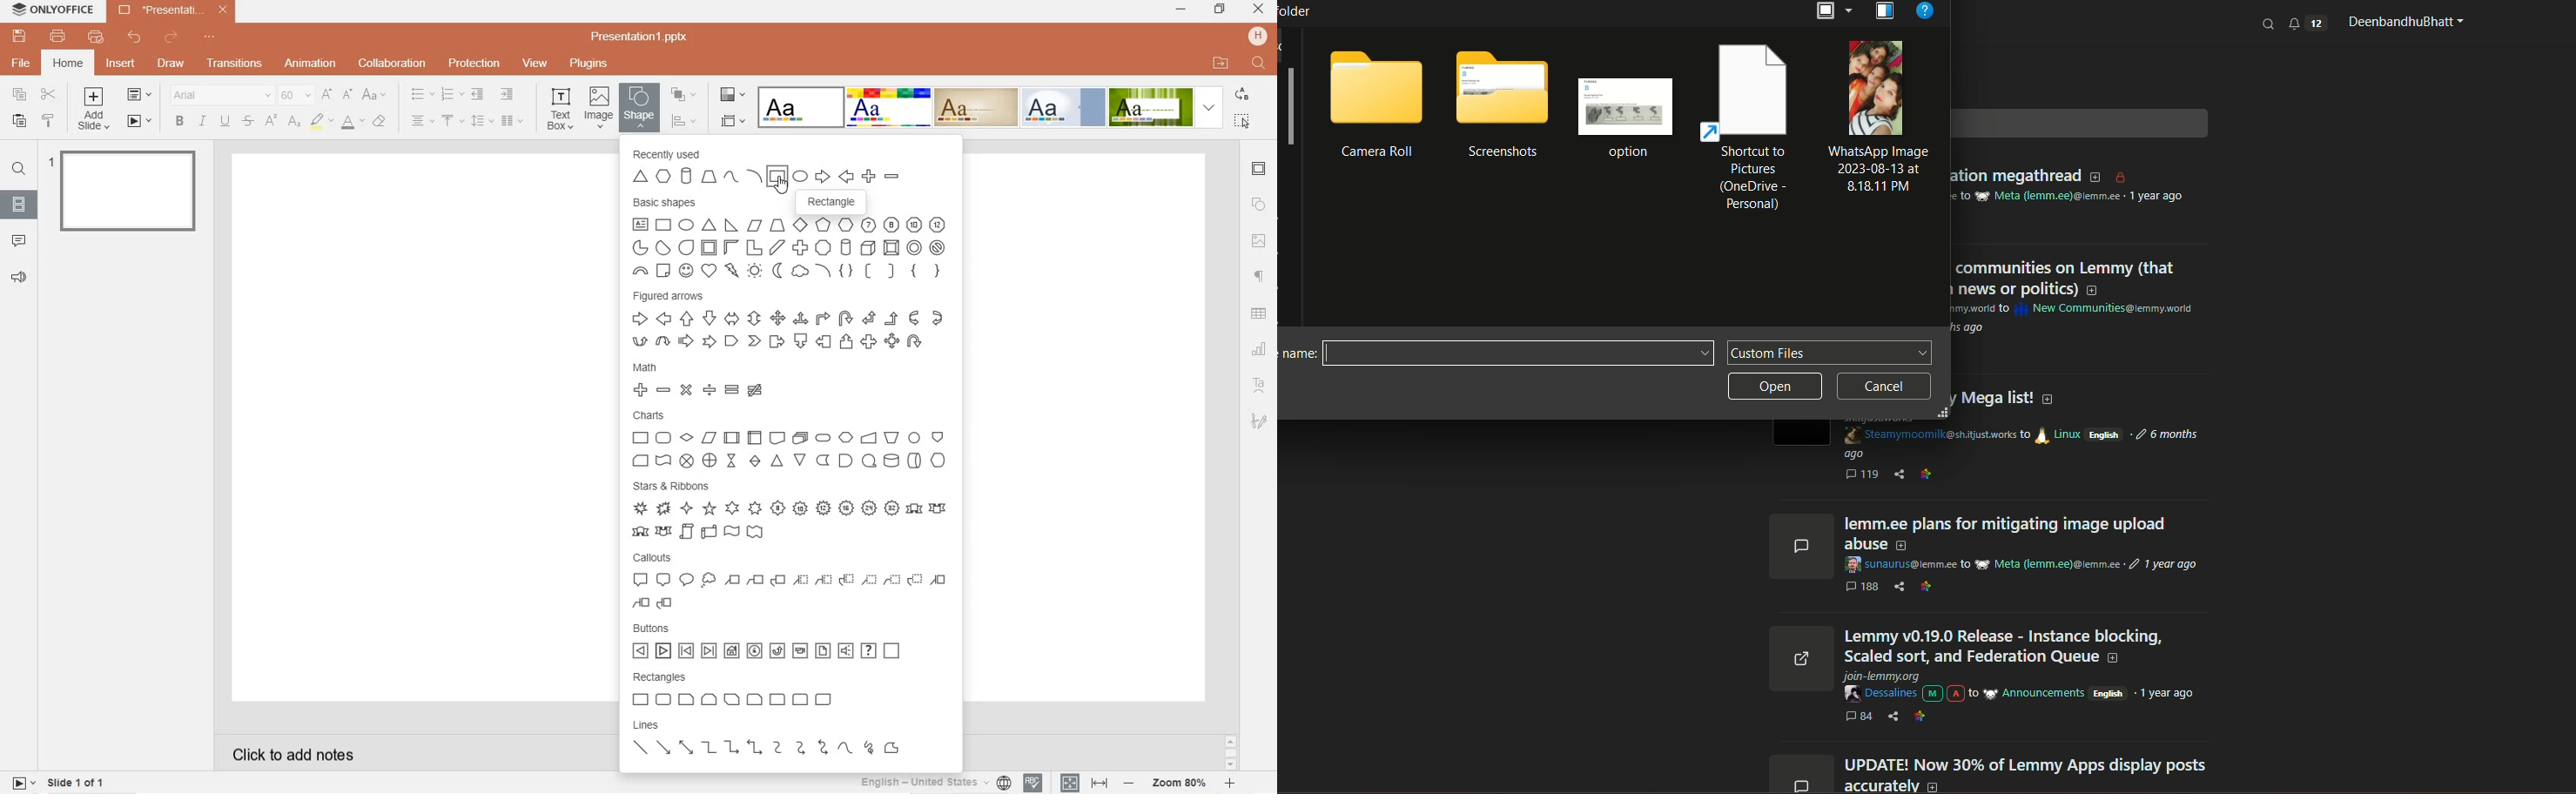  Describe the element at coordinates (1151, 106) in the screenshot. I see `Green Leaf` at that location.